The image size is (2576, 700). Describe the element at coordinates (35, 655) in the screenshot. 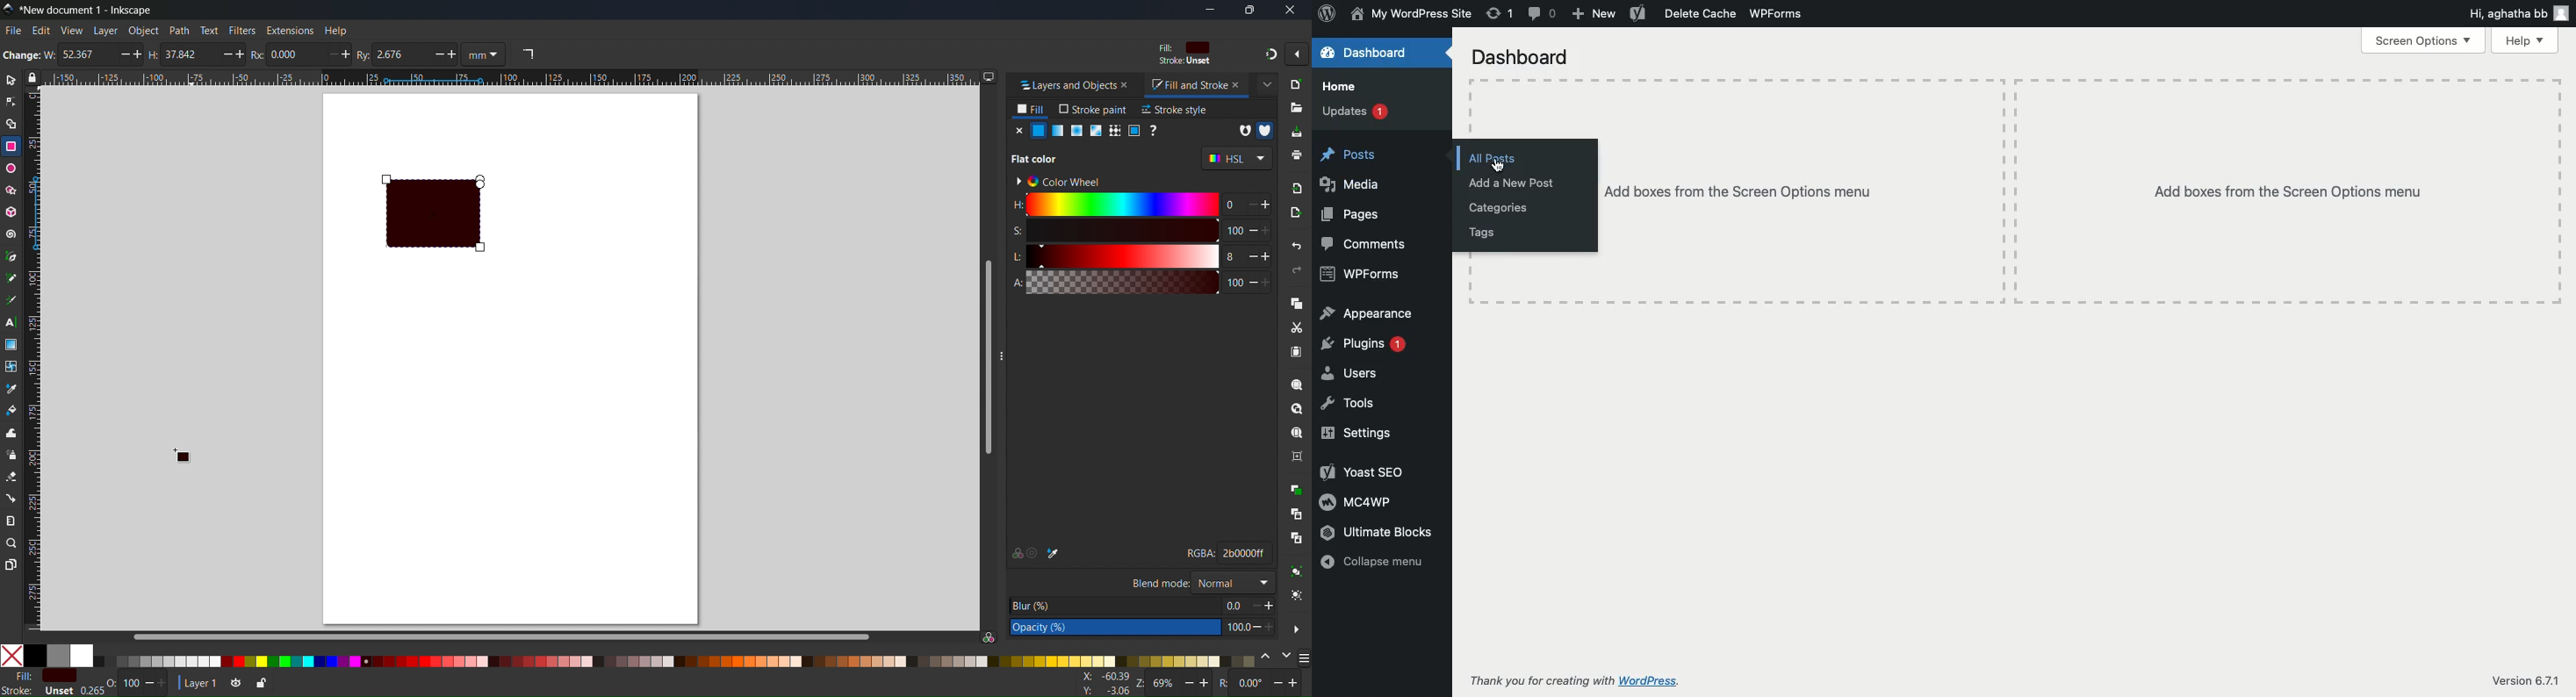

I see `Black` at that location.